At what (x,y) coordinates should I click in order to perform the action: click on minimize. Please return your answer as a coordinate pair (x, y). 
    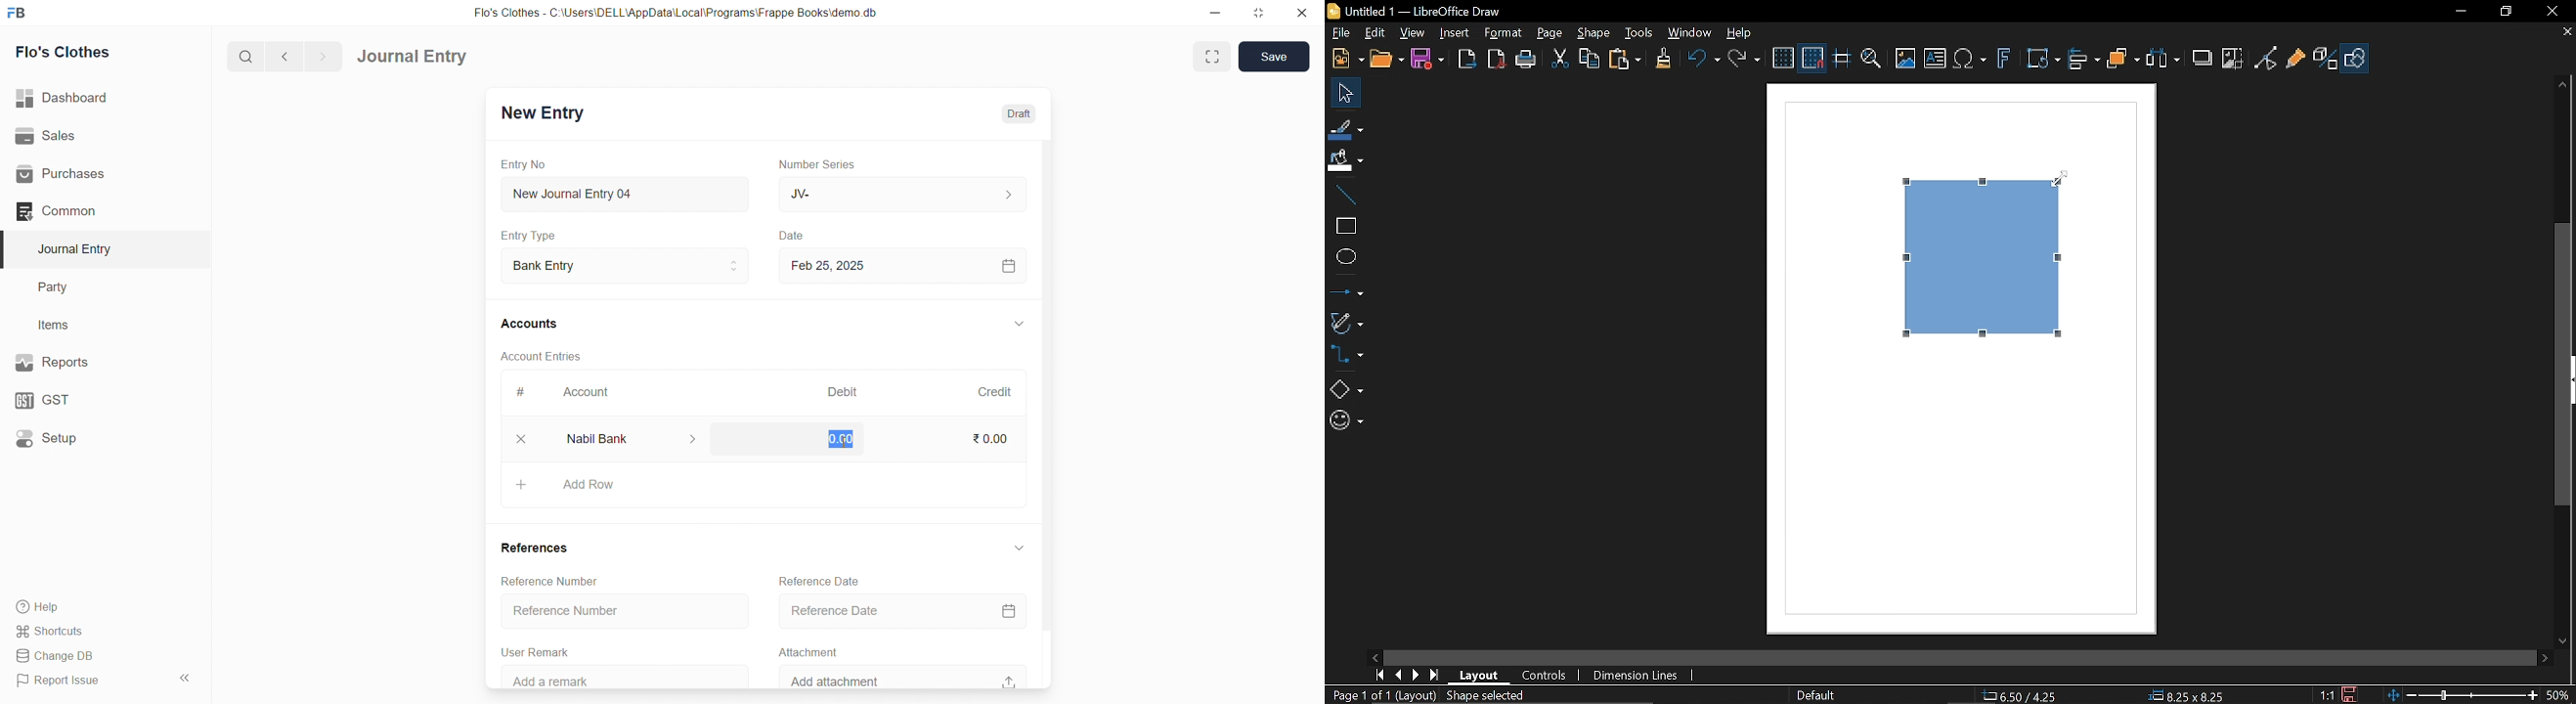
    Looking at the image, I should click on (1217, 12).